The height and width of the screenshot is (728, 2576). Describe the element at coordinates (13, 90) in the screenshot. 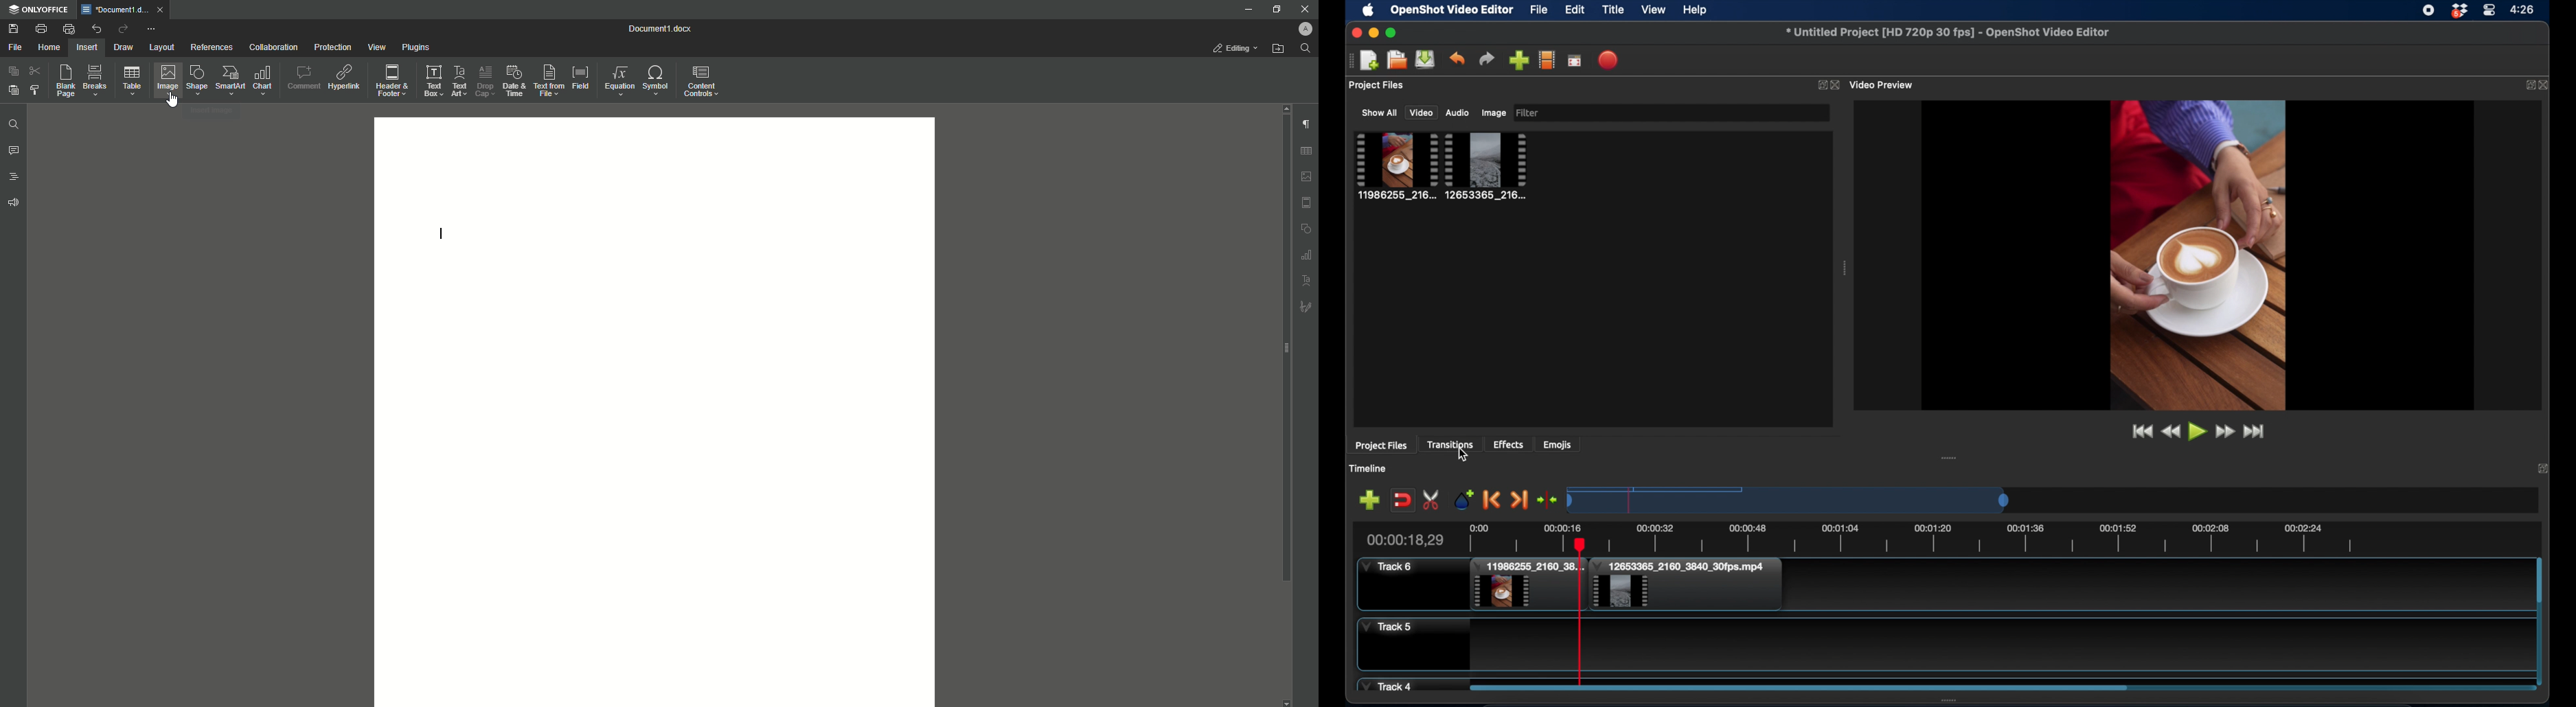

I see `Paste` at that location.